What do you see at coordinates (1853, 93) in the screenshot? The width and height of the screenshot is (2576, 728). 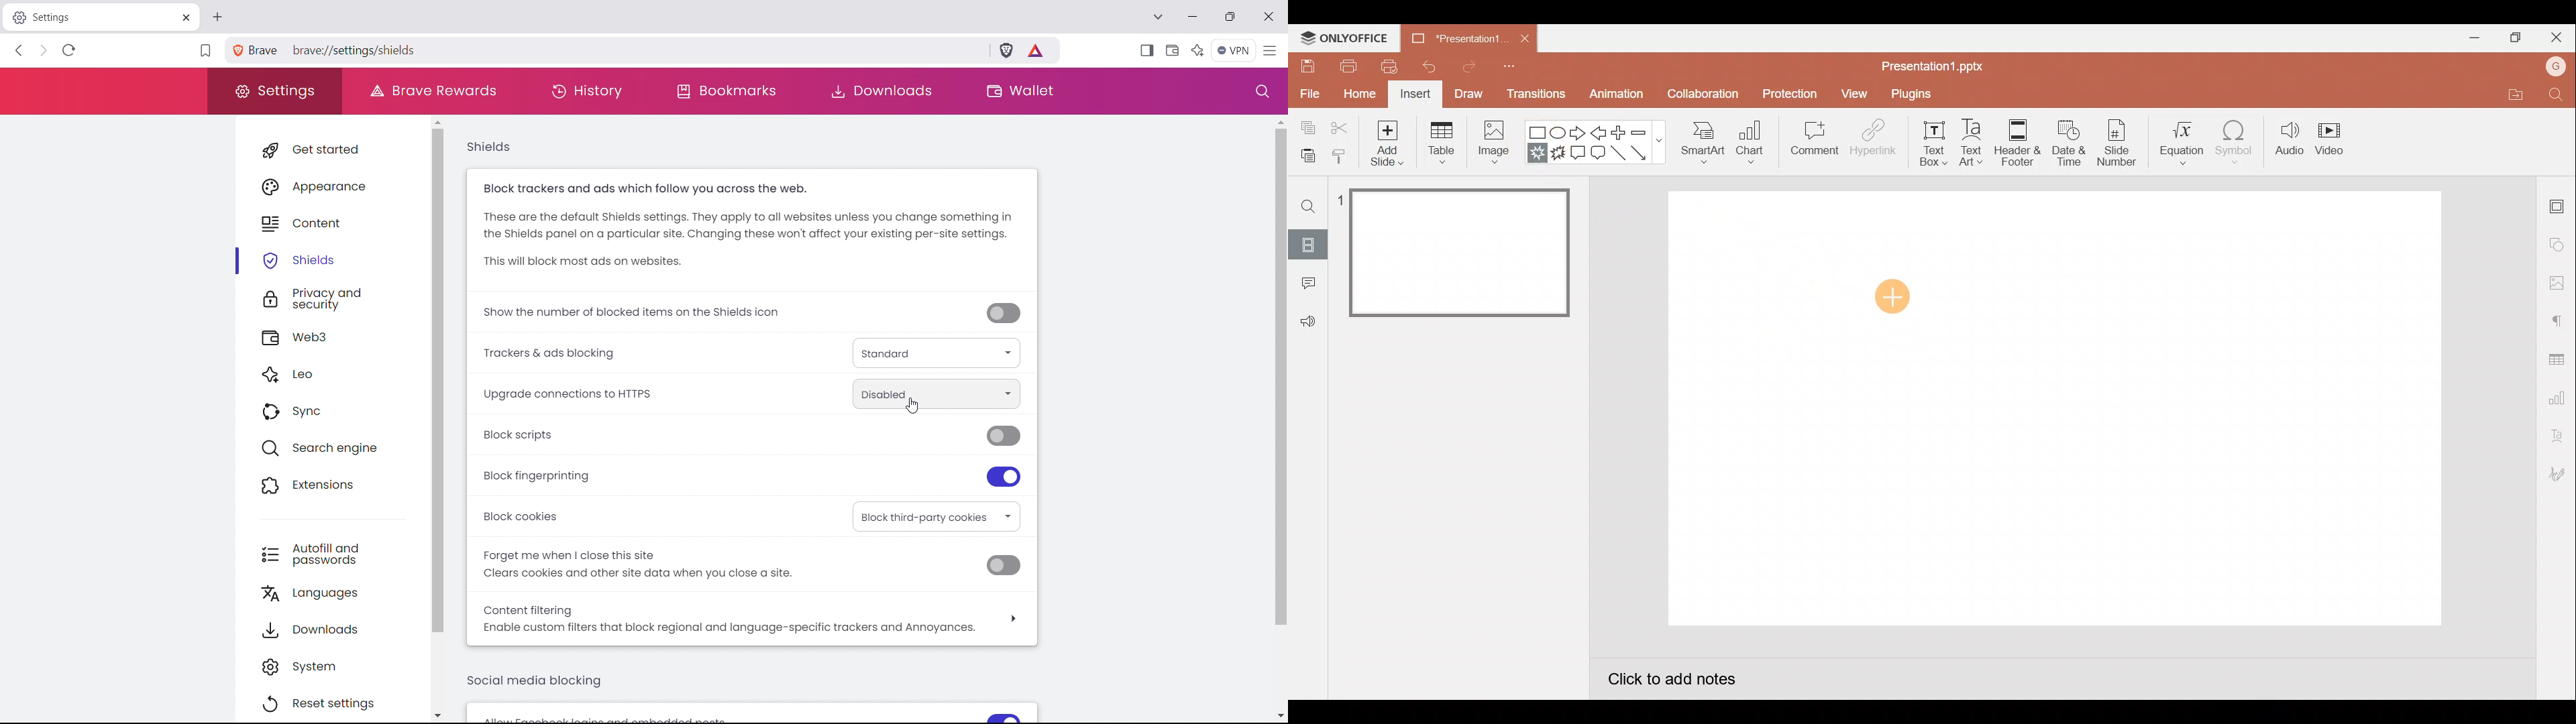 I see `View` at bounding box center [1853, 93].